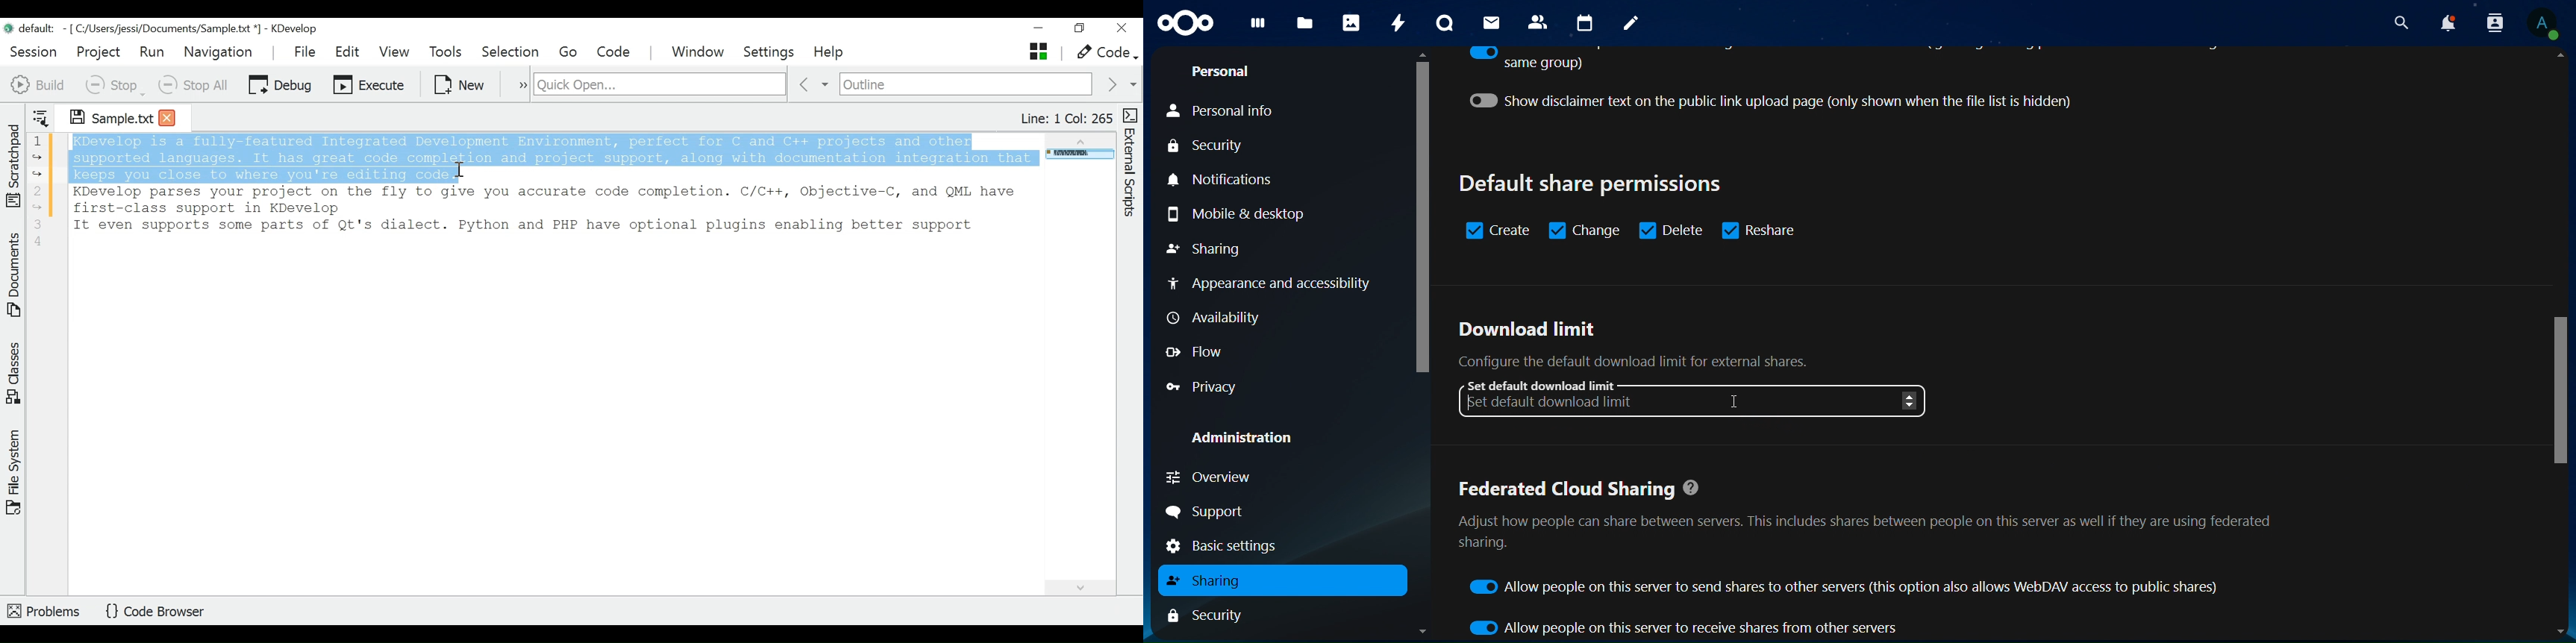  Describe the element at coordinates (1671, 229) in the screenshot. I see `delete` at that location.